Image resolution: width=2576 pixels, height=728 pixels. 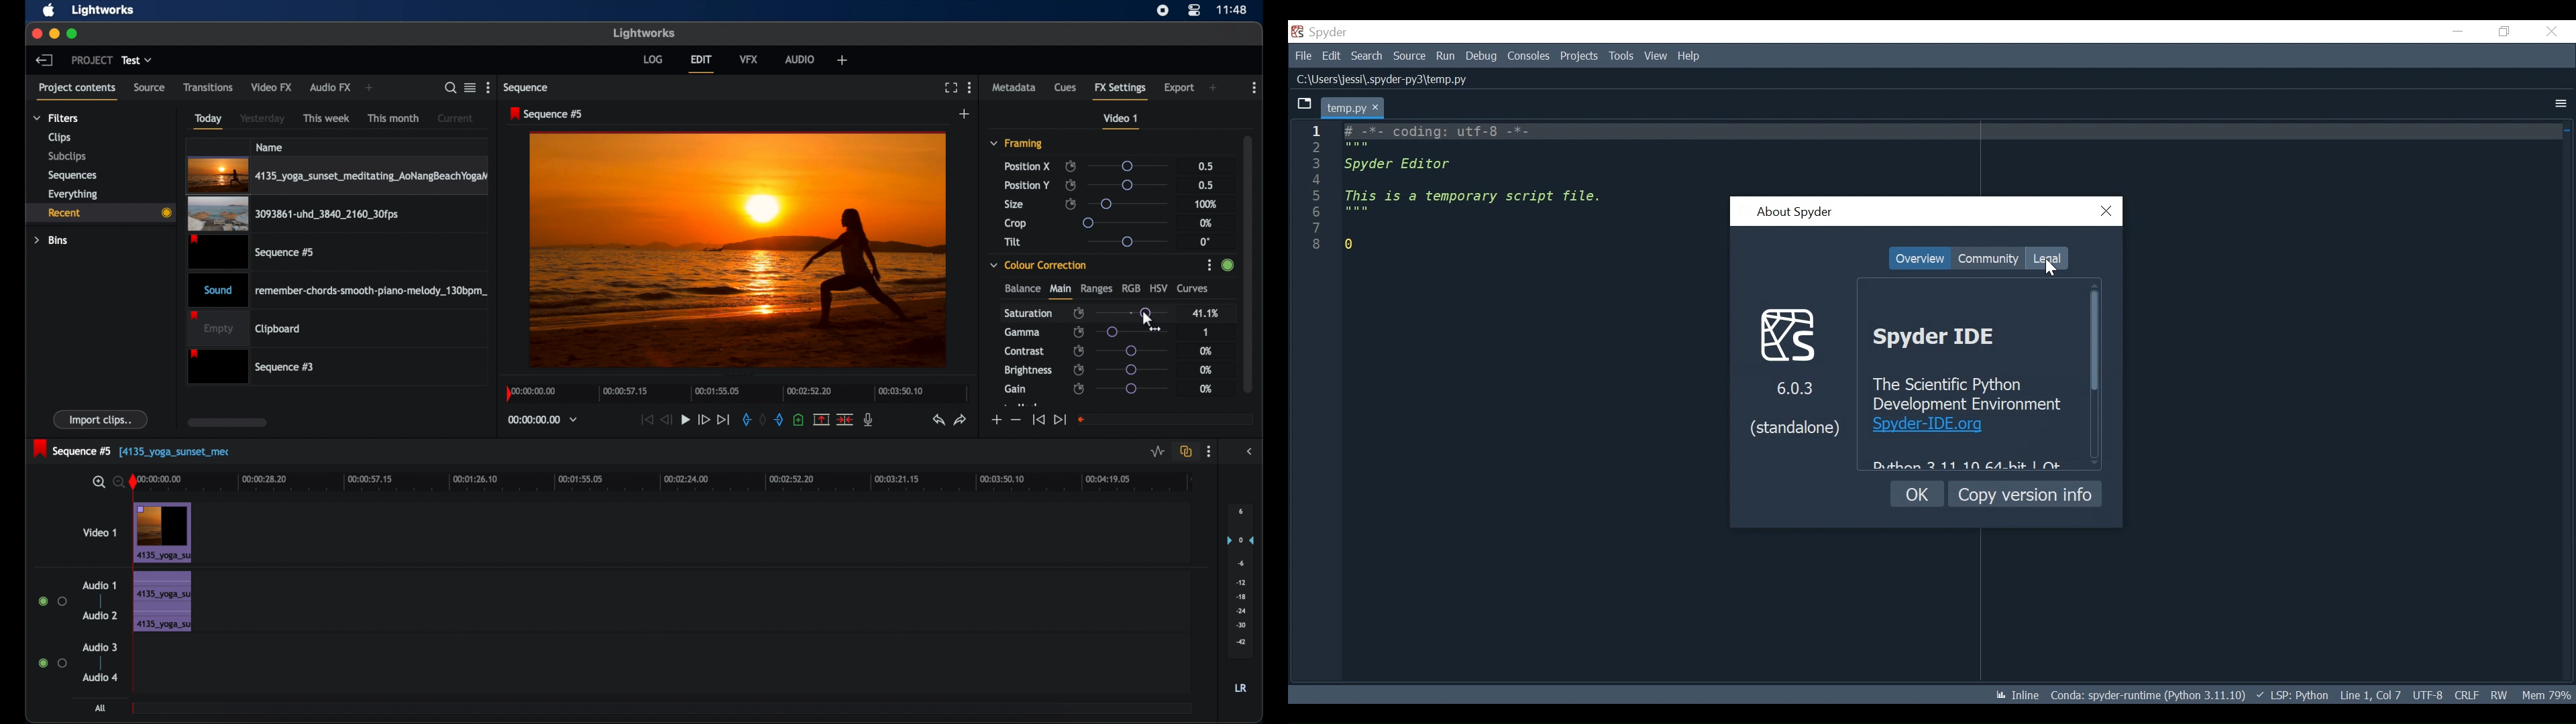 I want to click on everything, so click(x=73, y=194).